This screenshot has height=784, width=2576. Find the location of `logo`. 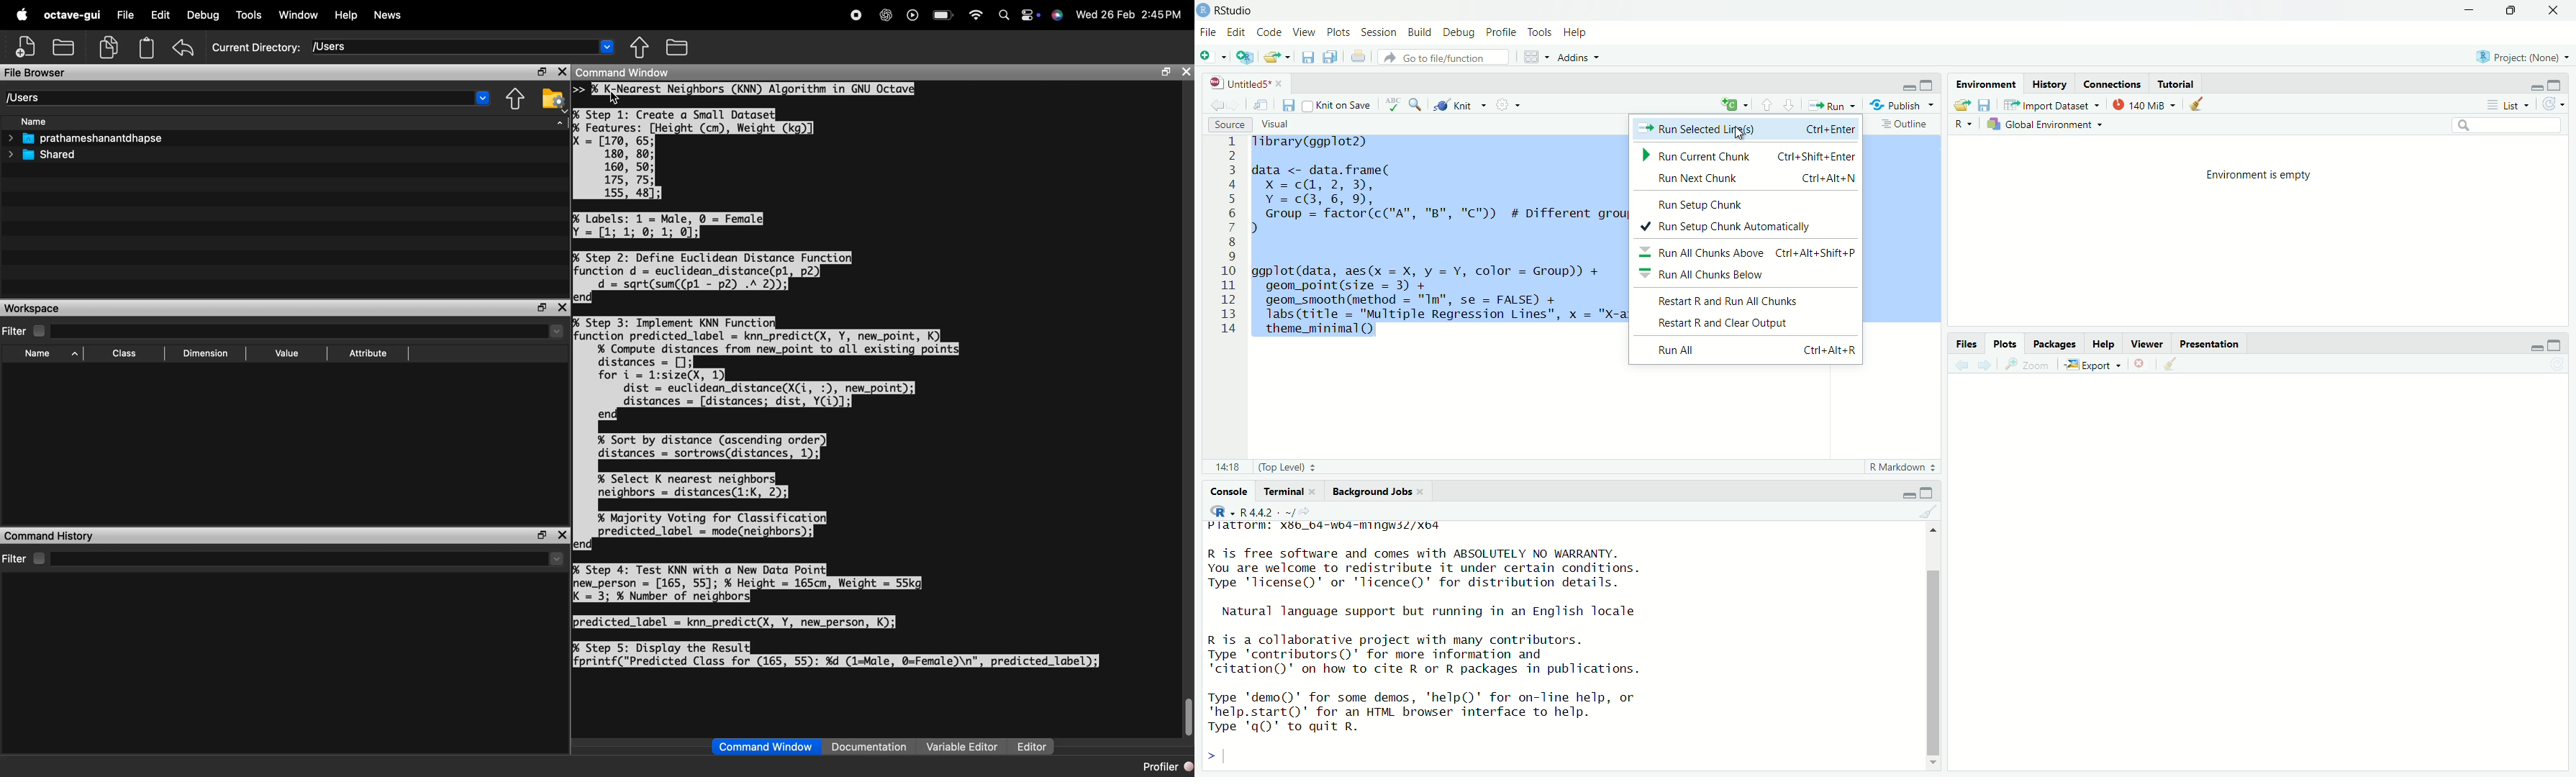

logo is located at coordinates (22, 15).